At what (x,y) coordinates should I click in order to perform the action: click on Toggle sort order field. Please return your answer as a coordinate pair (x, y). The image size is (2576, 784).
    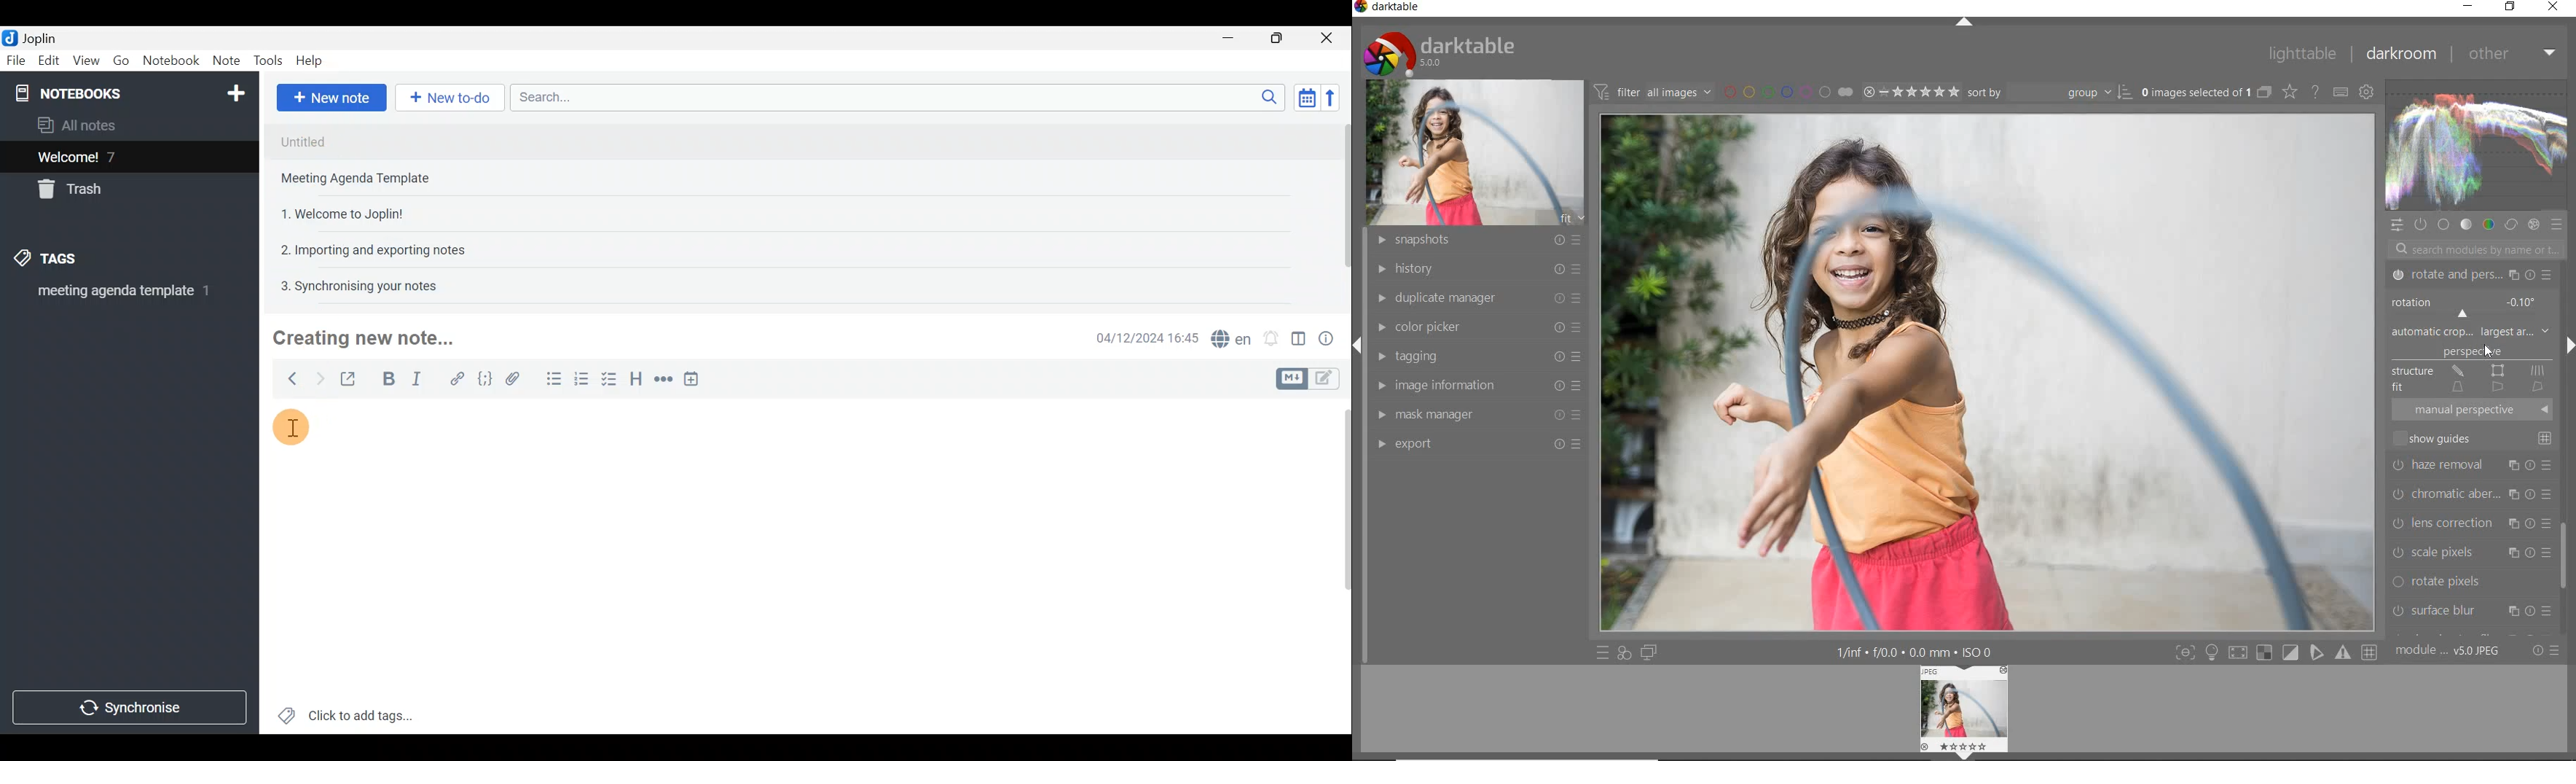
    Looking at the image, I should click on (1302, 97).